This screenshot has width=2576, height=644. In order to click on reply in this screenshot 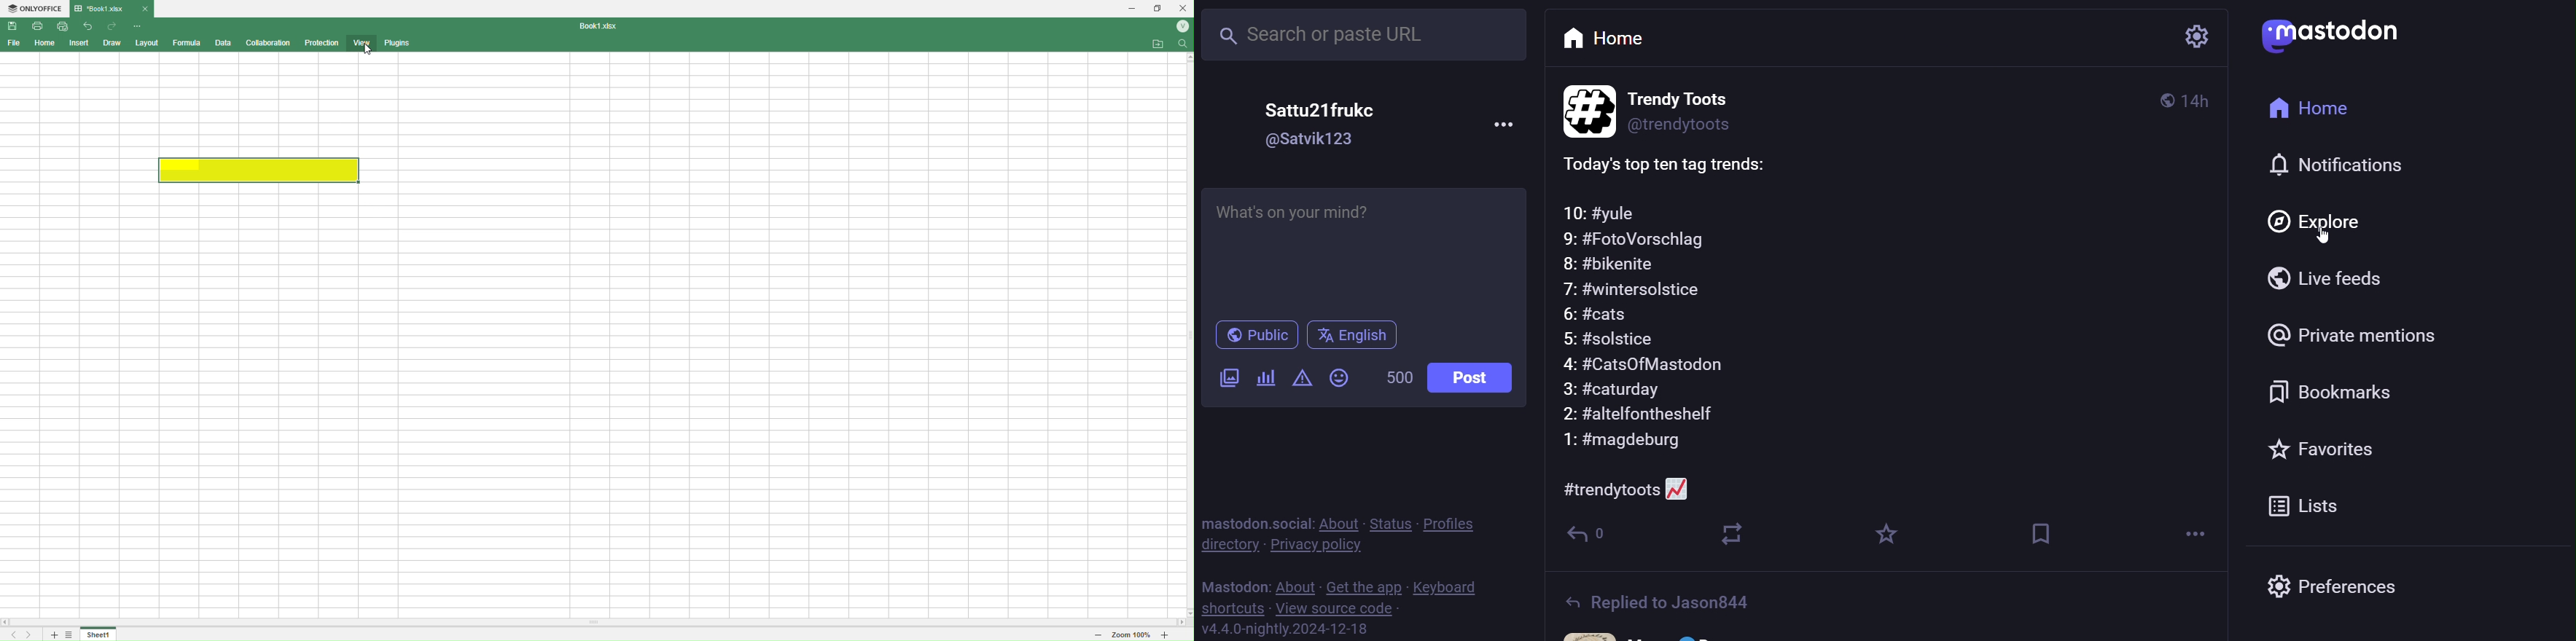, I will do `click(1596, 538)`.